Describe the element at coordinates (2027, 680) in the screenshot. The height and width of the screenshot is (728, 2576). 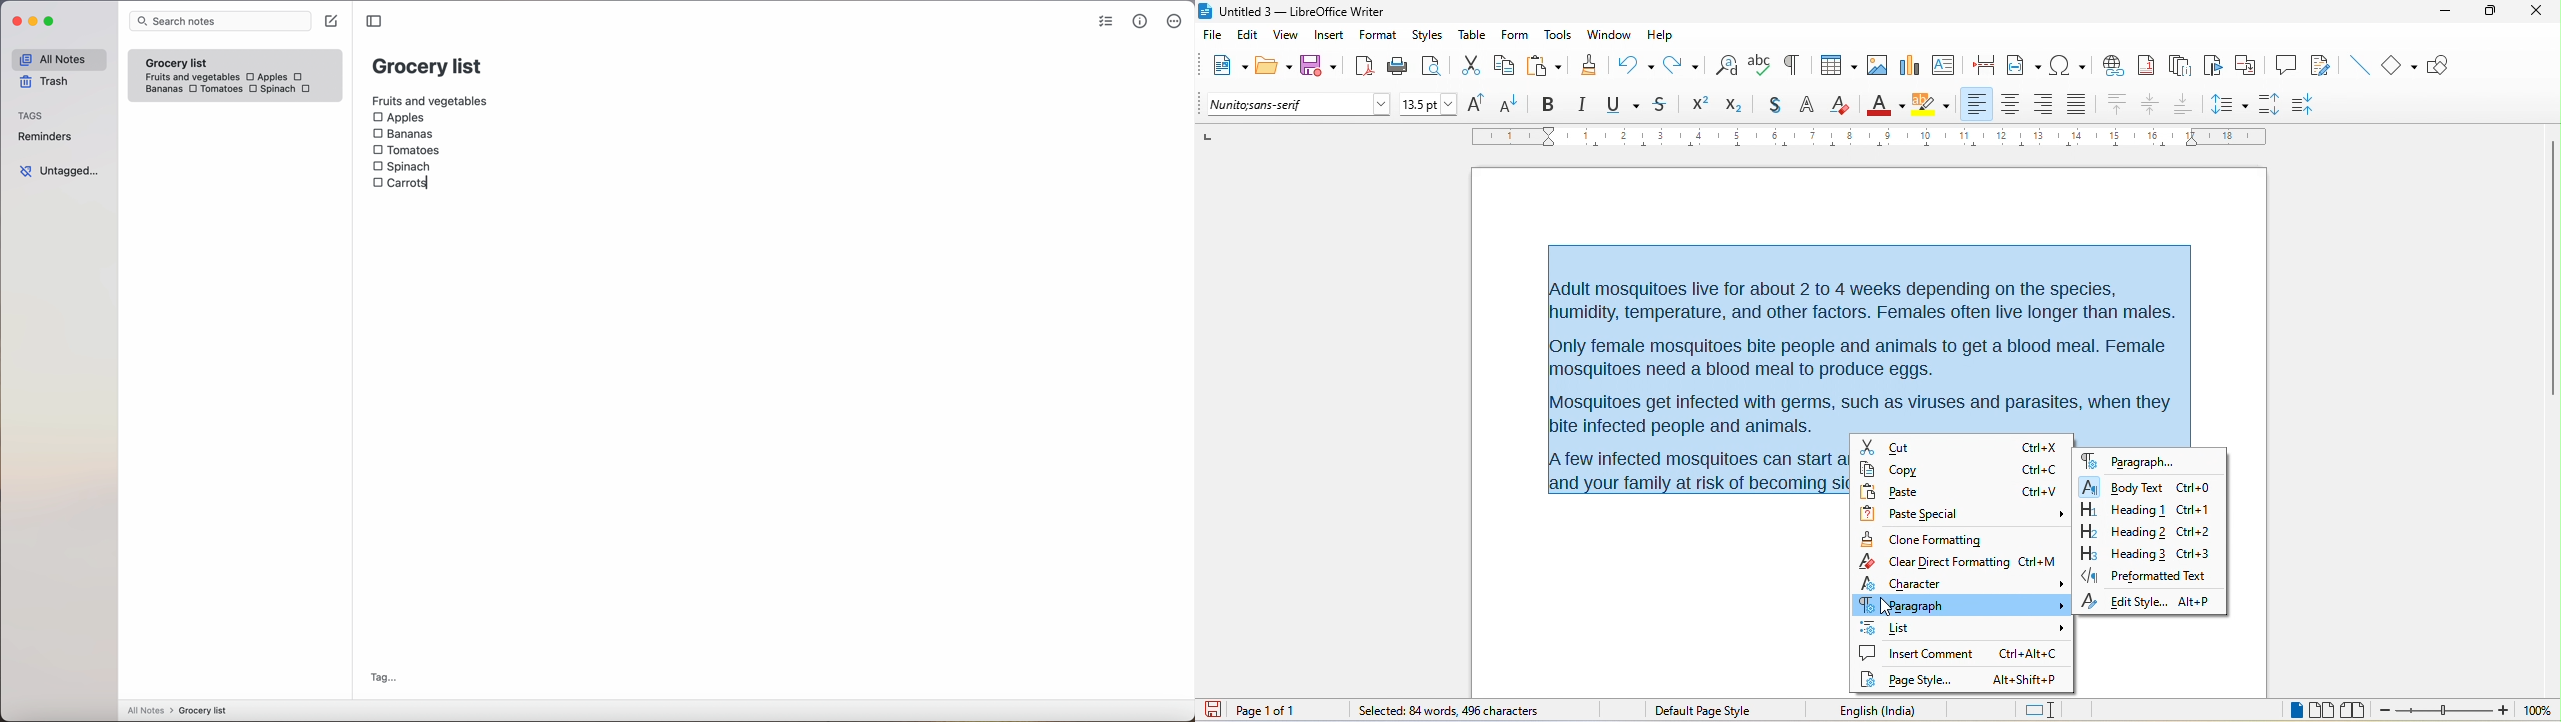
I see `shortcut key` at that location.